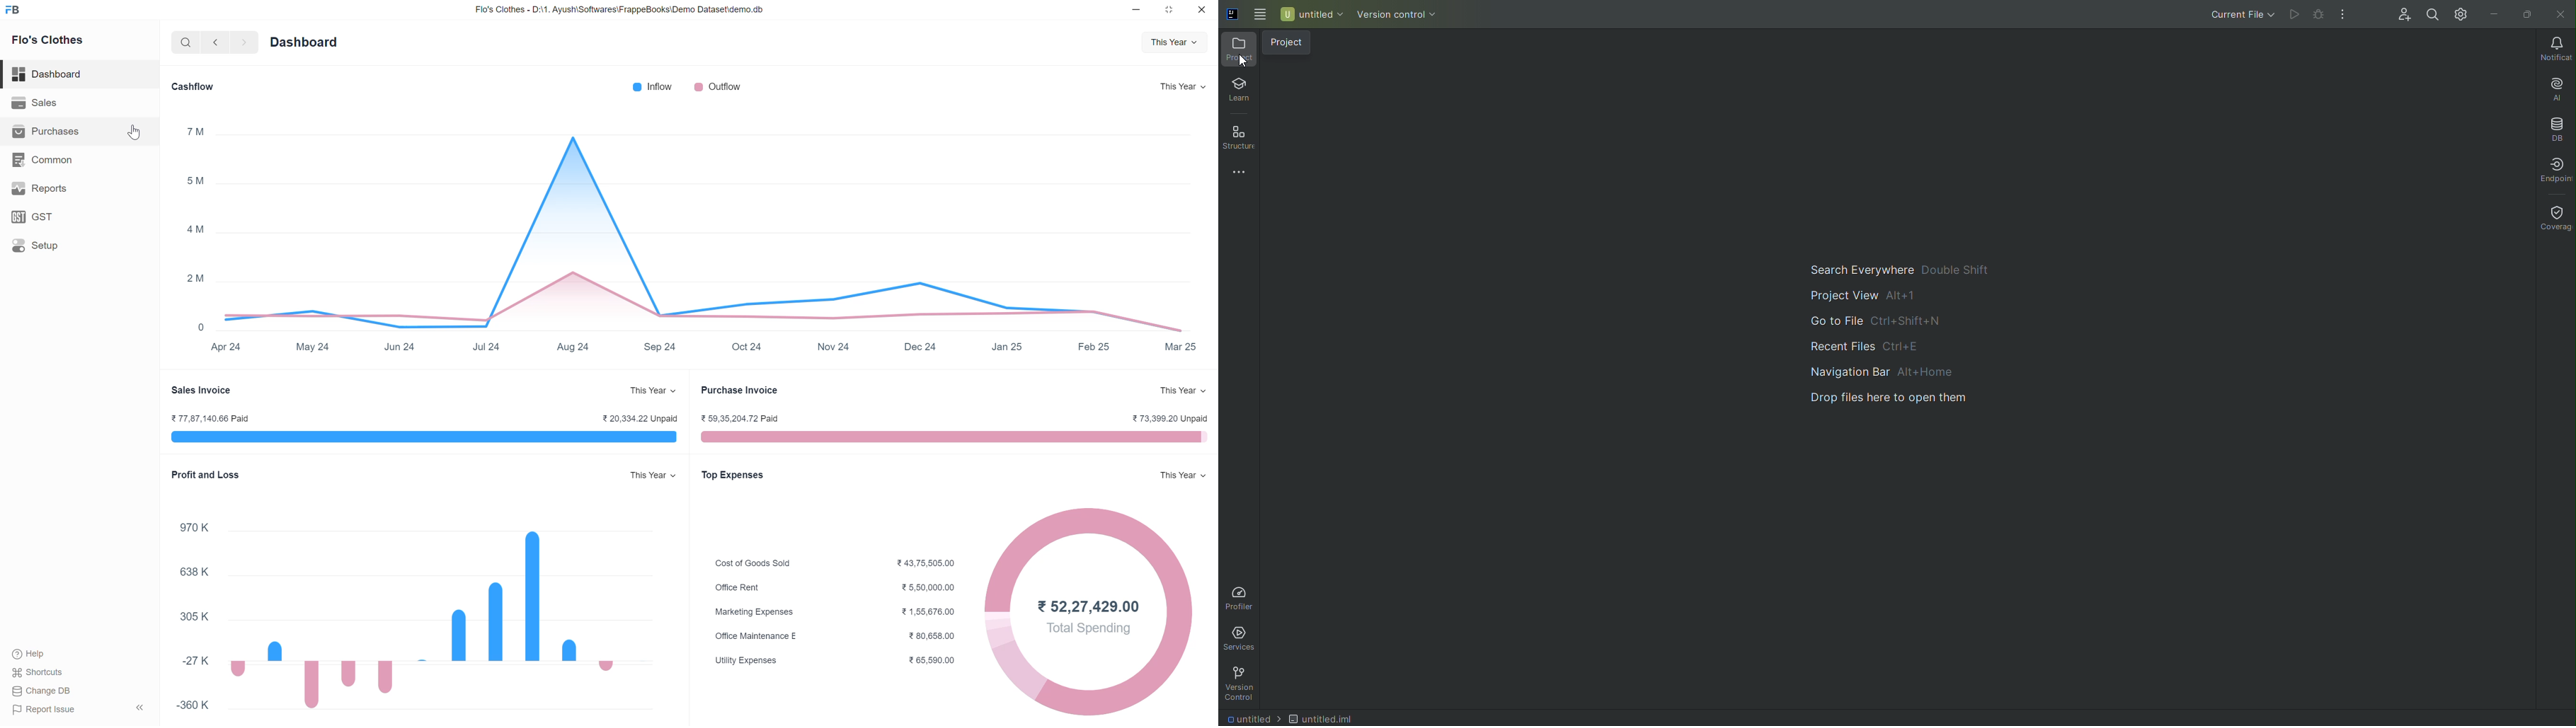  I want to click on ® Inflow, so click(648, 88).